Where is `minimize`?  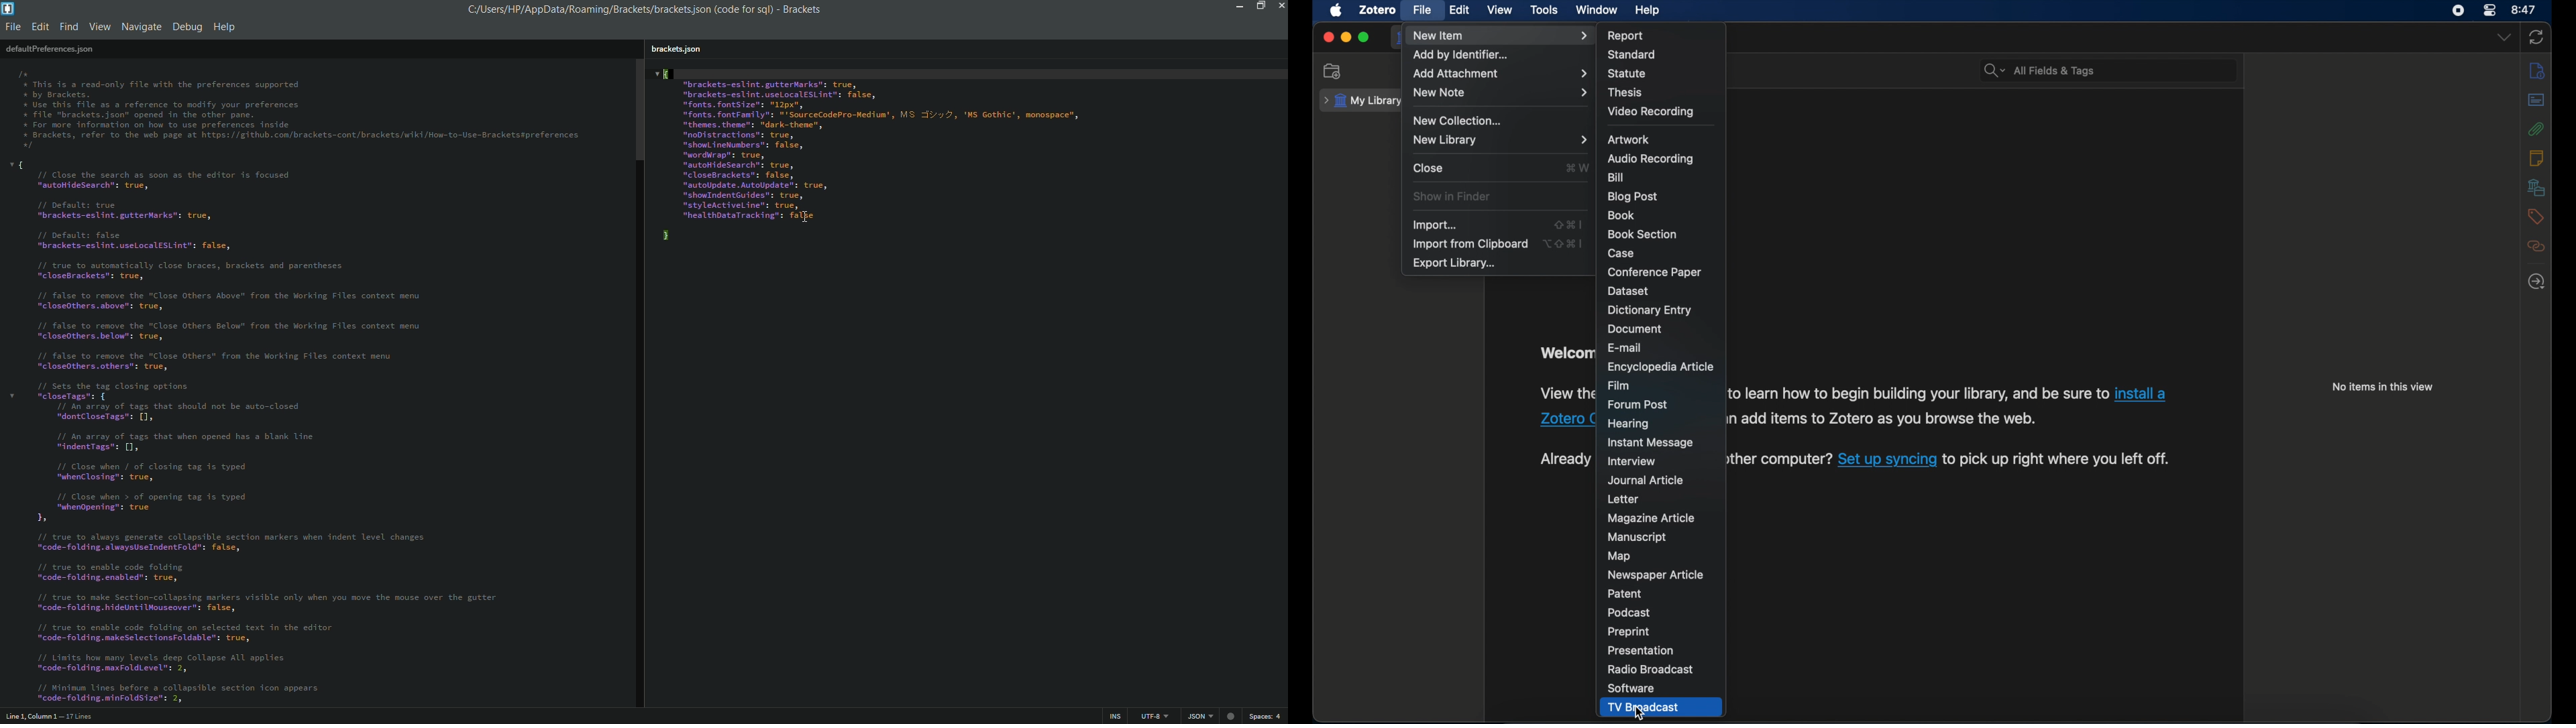 minimize is located at coordinates (1346, 38).